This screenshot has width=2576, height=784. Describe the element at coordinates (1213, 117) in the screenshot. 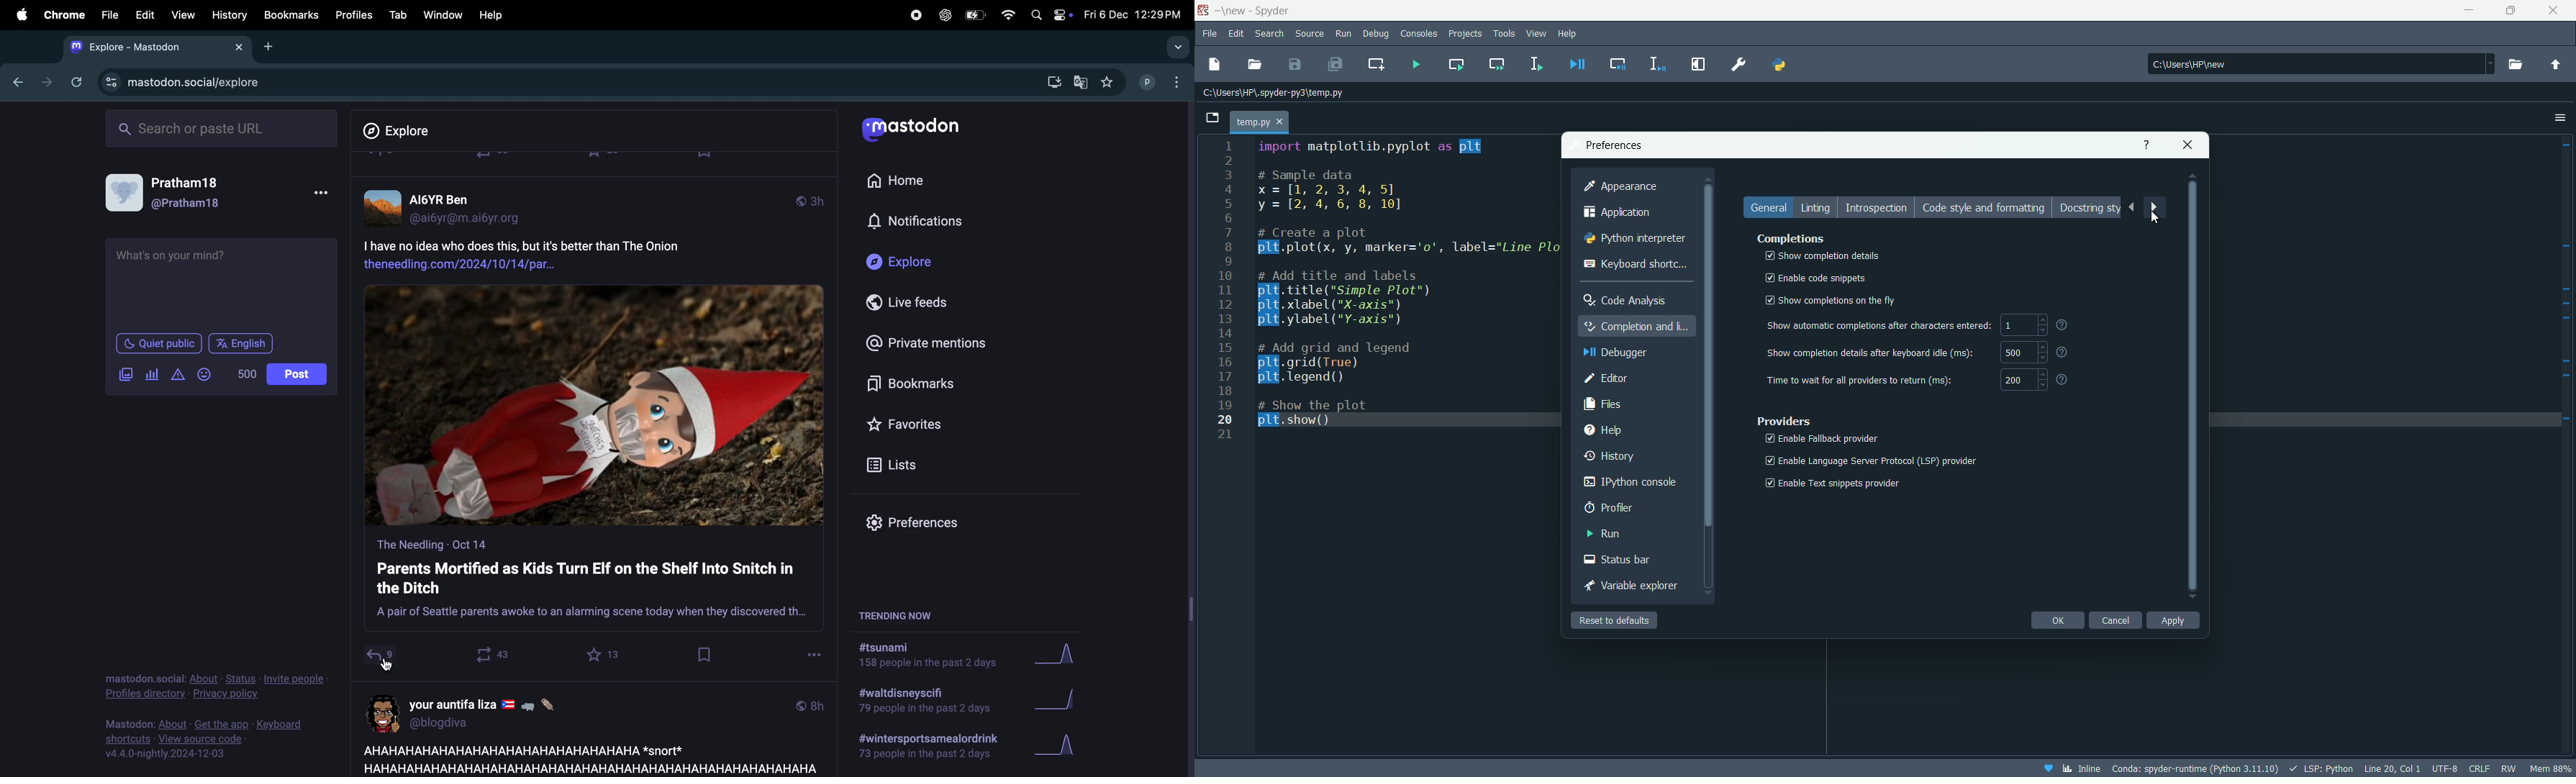

I see `browse tabs` at that location.